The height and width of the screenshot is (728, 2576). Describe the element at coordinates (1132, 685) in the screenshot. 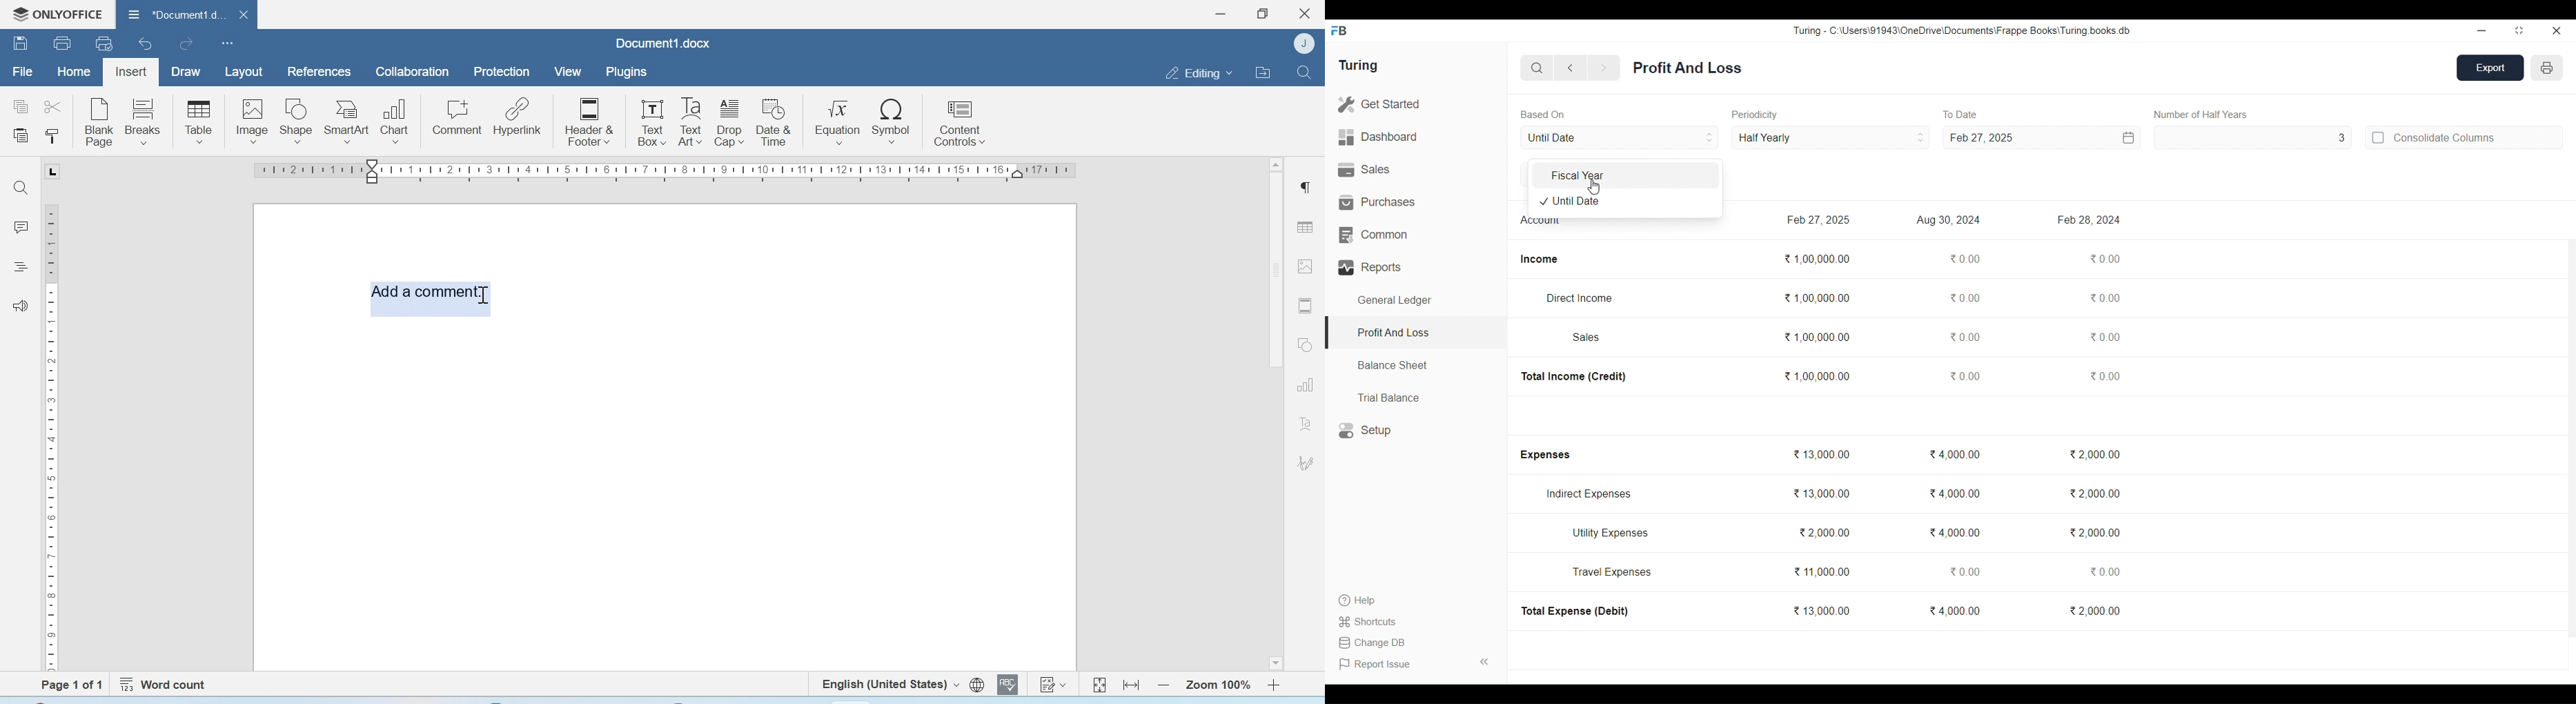

I see `Fit to width` at that location.